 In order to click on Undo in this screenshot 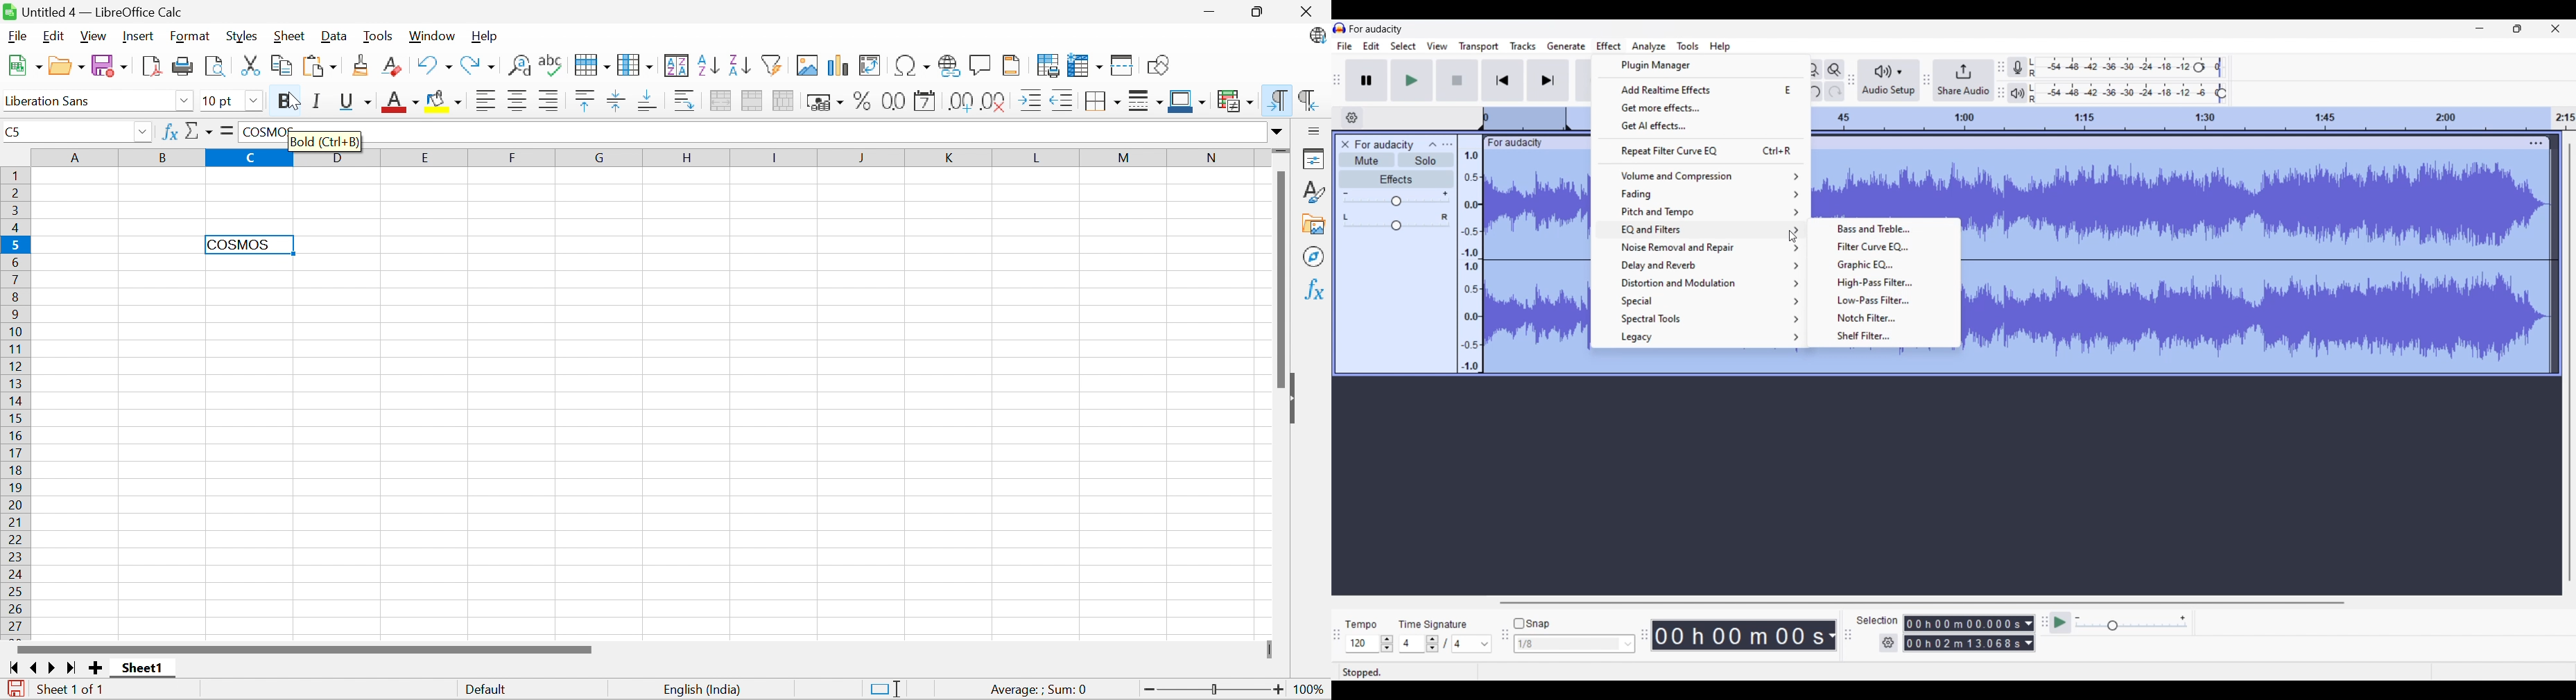, I will do `click(1812, 91)`.